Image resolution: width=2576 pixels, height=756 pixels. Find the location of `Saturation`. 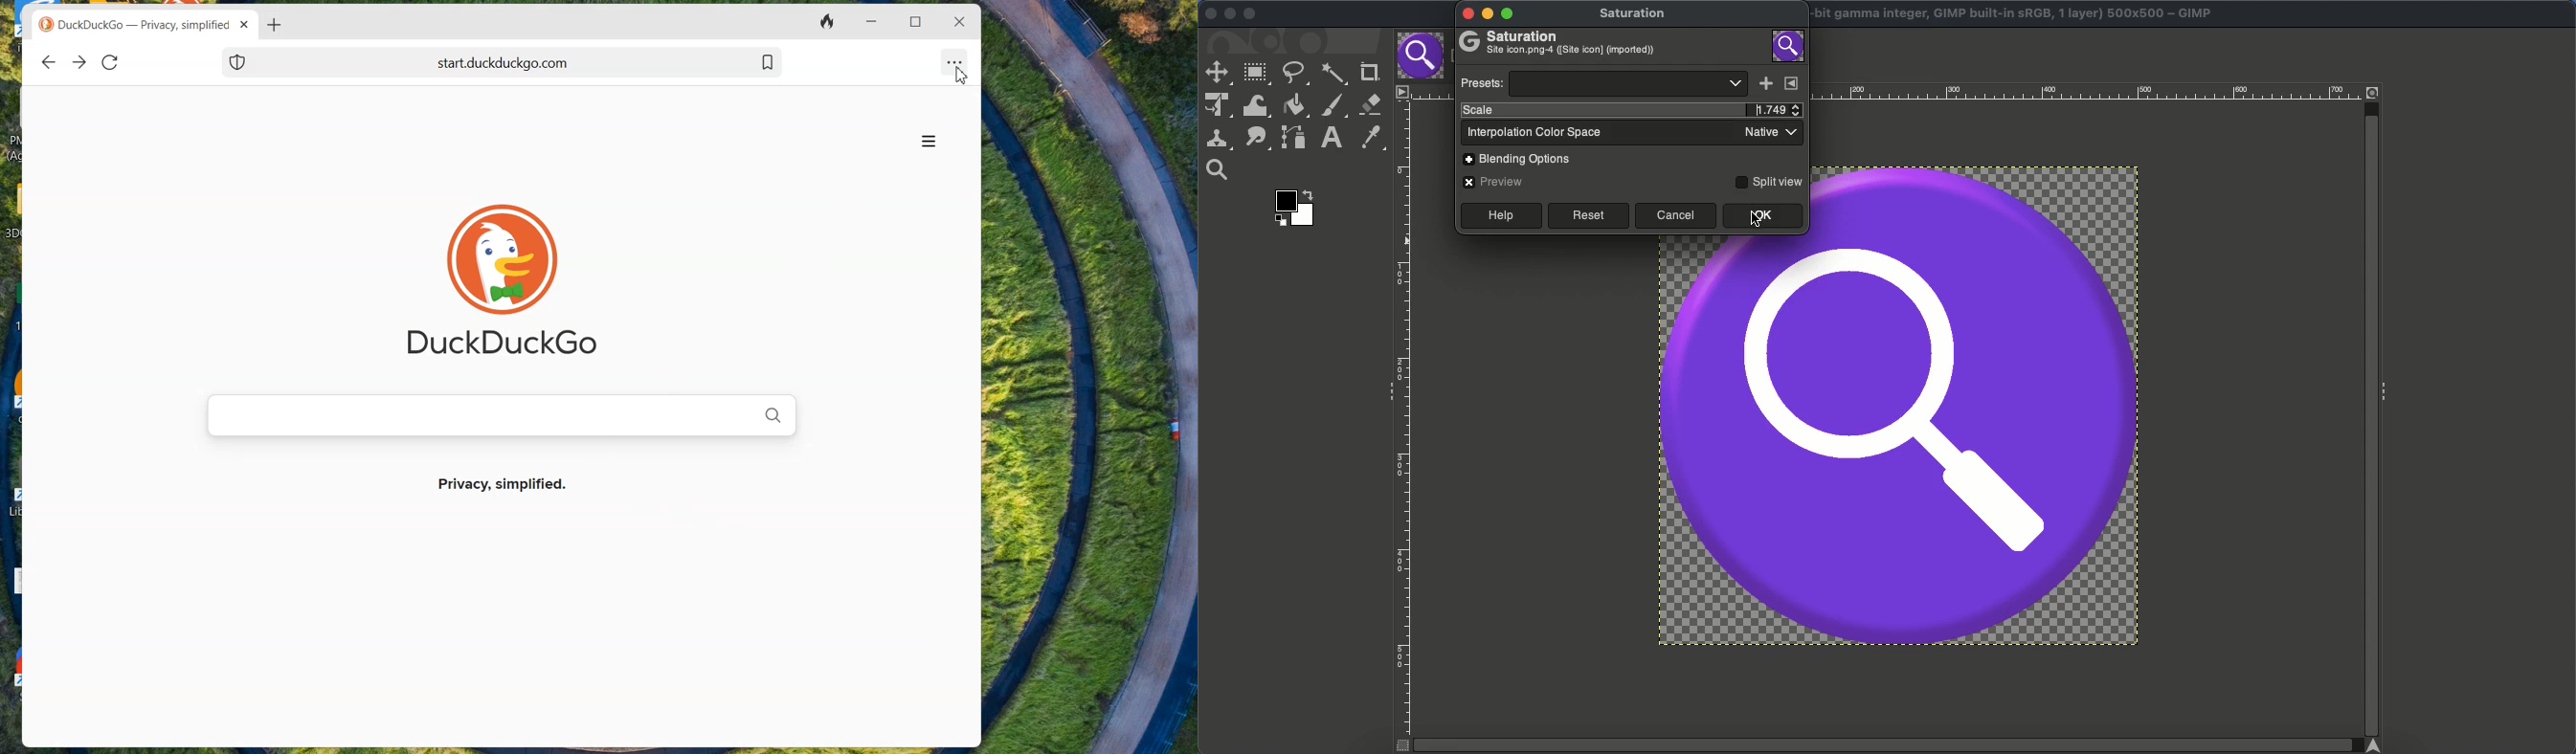

Saturation is located at coordinates (1636, 15).